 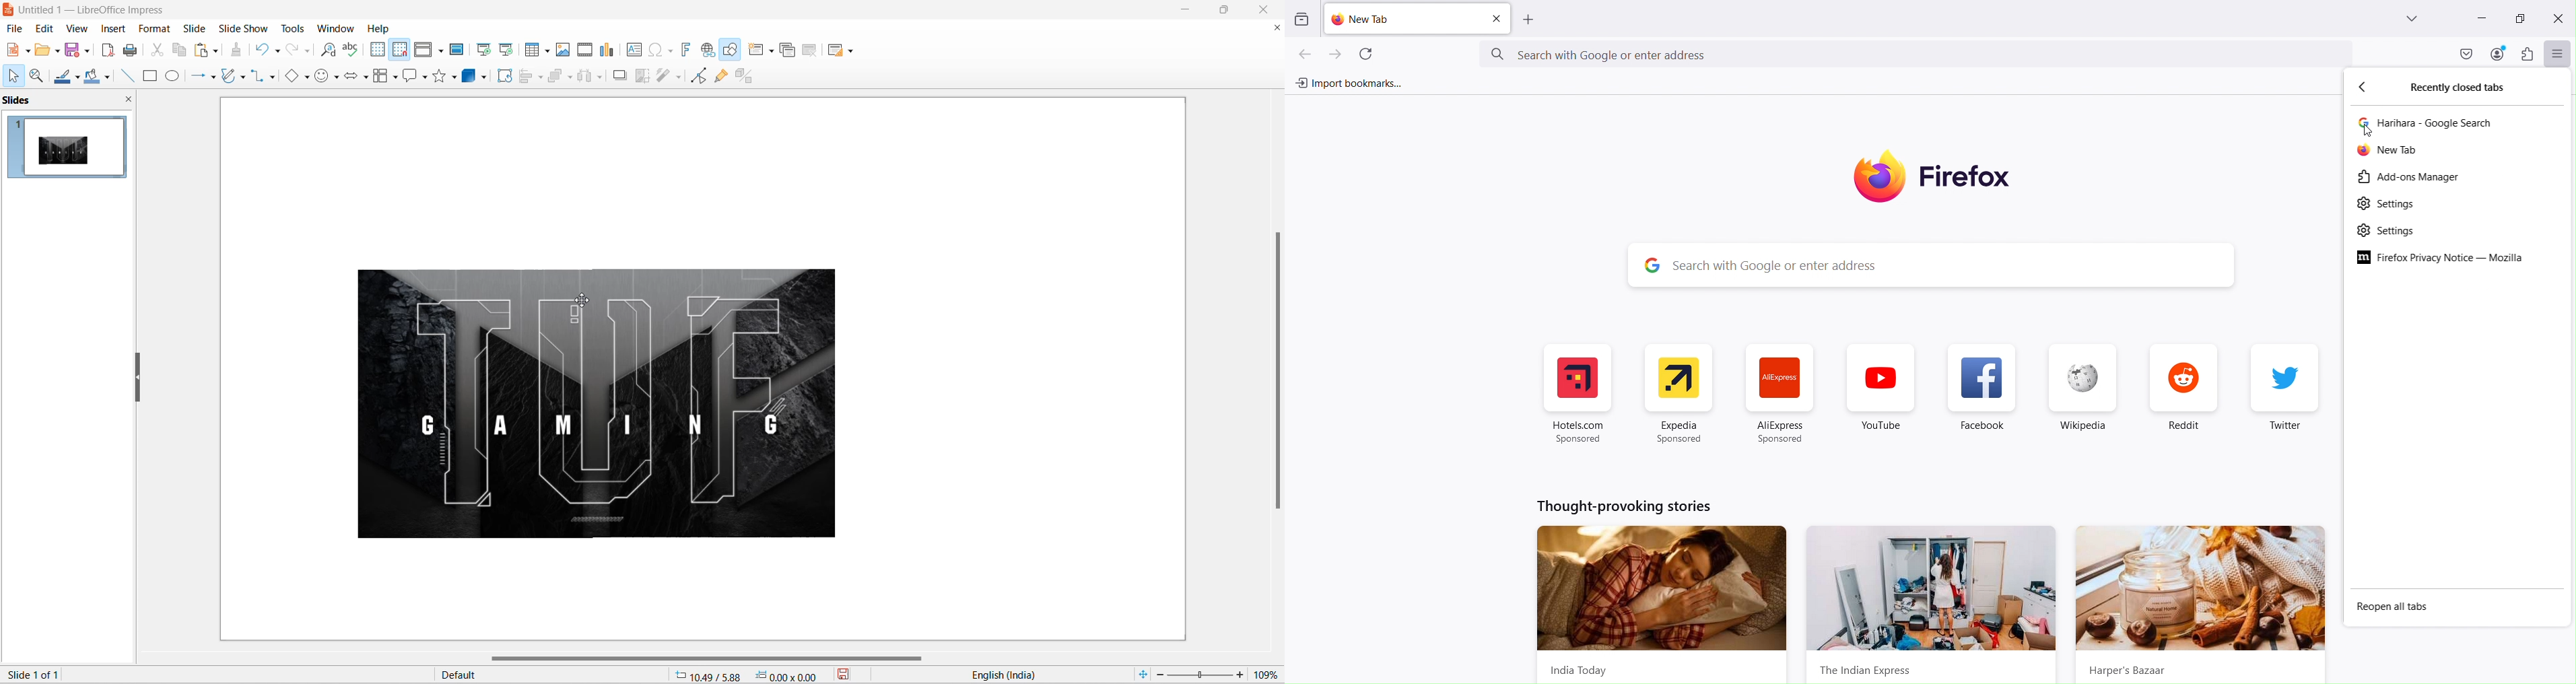 What do you see at coordinates (1187, 10) in the screenshot?
I see `minimize` at bounding box center [1187, 10].